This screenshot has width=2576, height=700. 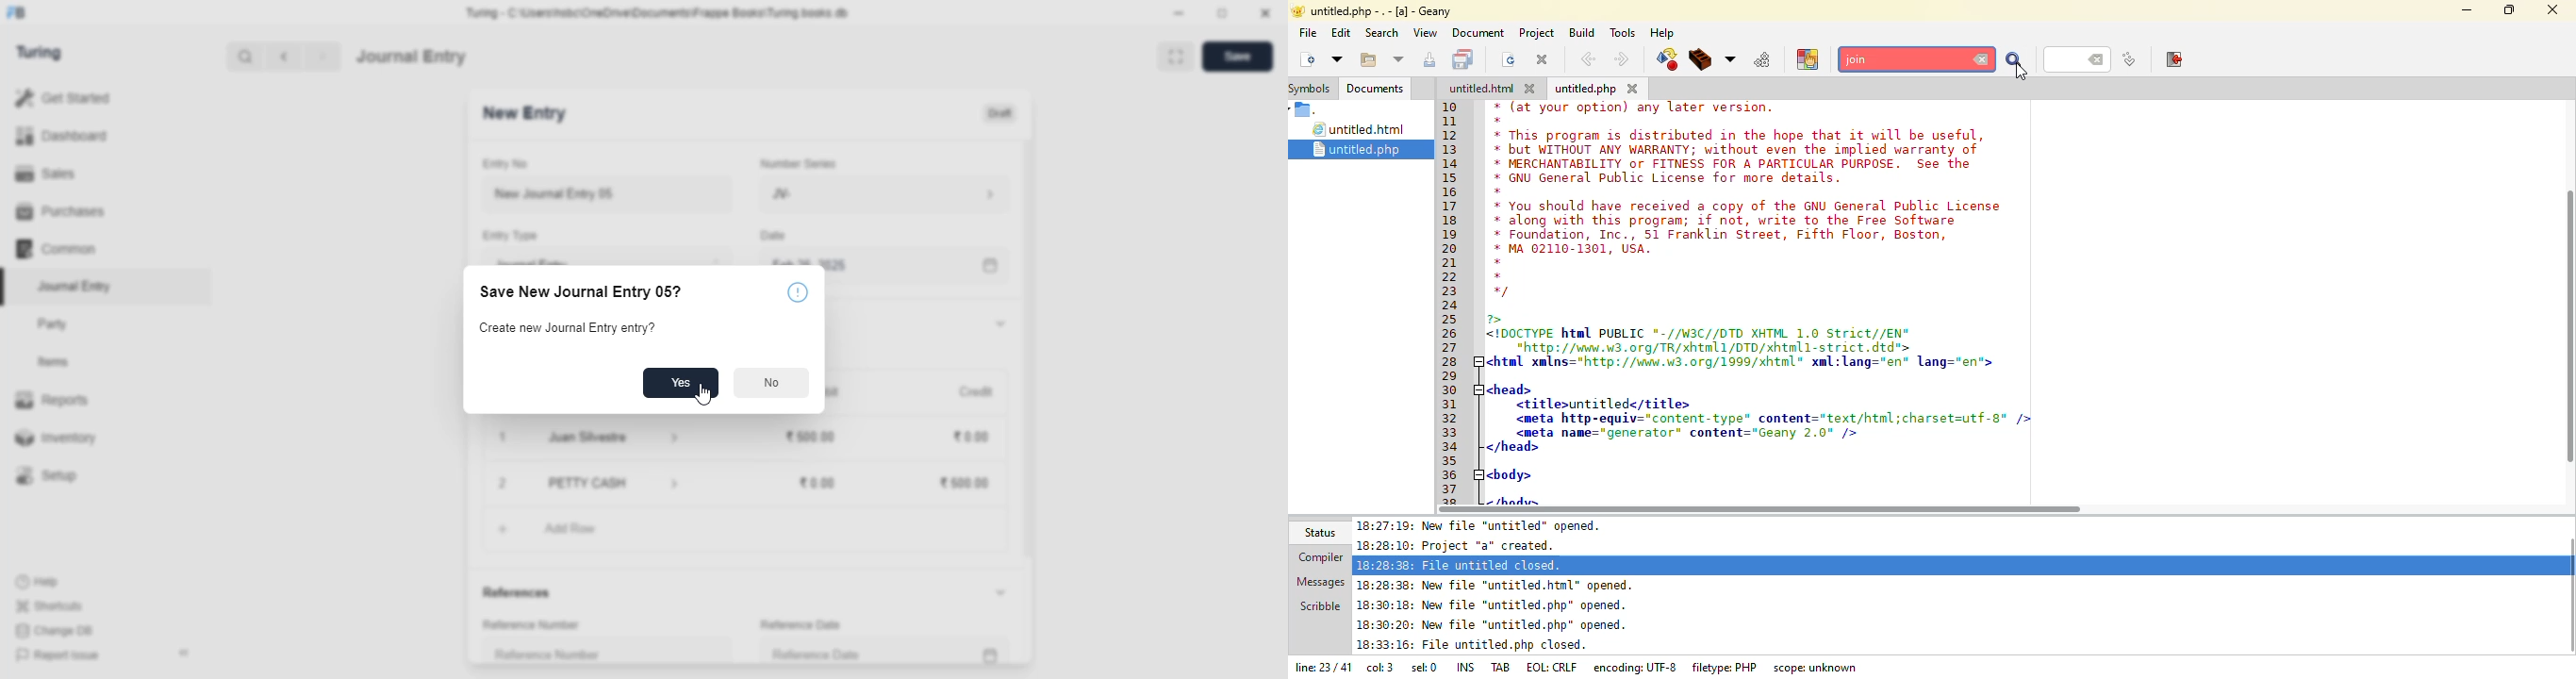 I want to click on join, so click(x=1907, y=59).